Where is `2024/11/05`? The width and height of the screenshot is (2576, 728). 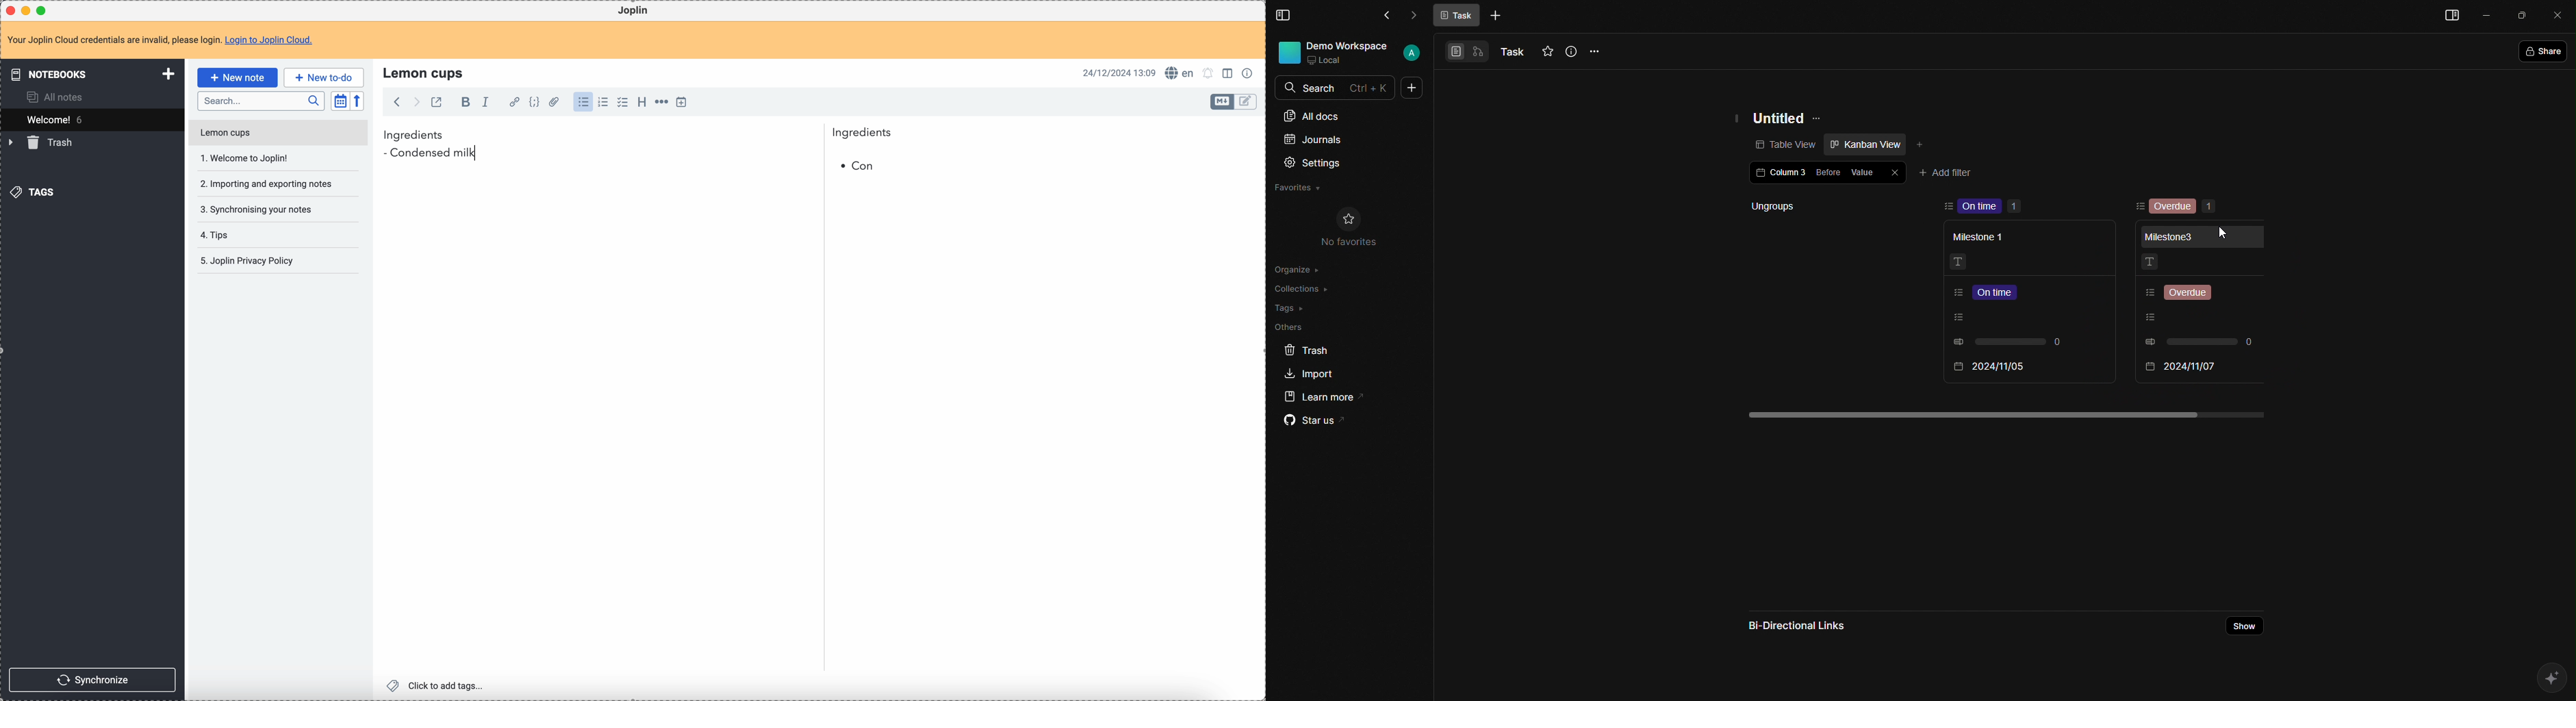 2024/11/05 is located at coordinates (2175, 366).